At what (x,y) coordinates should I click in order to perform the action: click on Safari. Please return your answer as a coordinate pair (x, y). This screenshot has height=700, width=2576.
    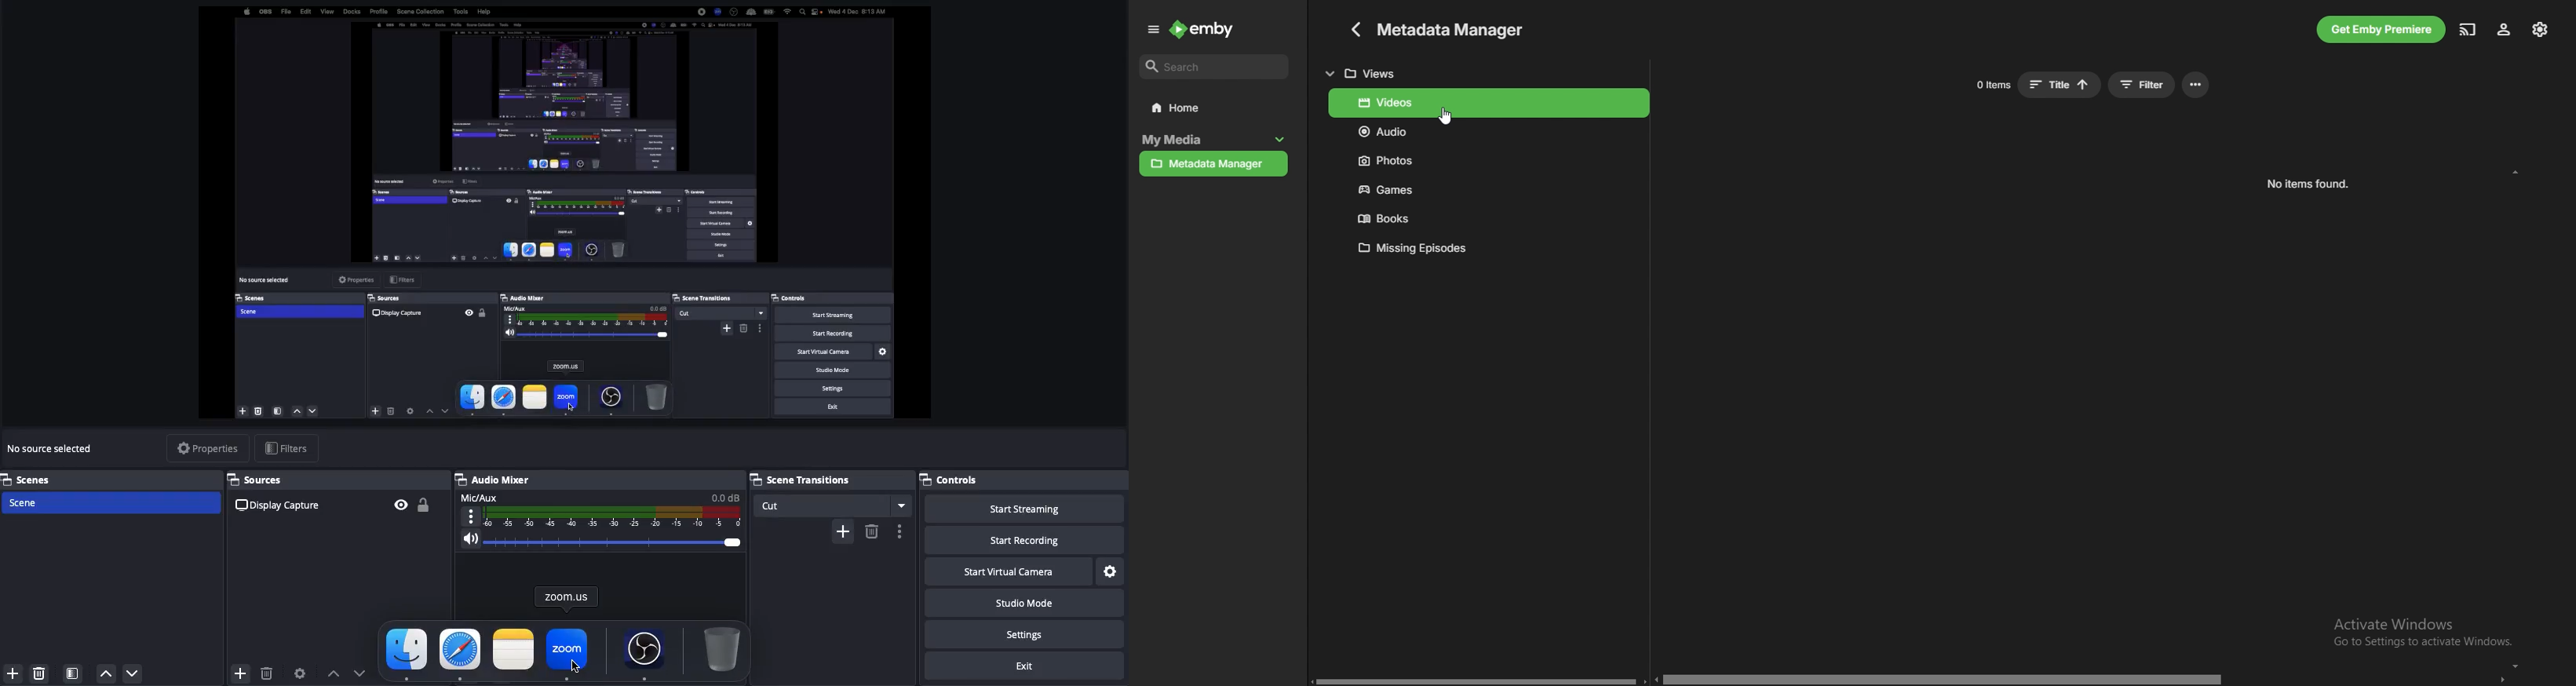
    Looking at the image, I should click on (461, 653).